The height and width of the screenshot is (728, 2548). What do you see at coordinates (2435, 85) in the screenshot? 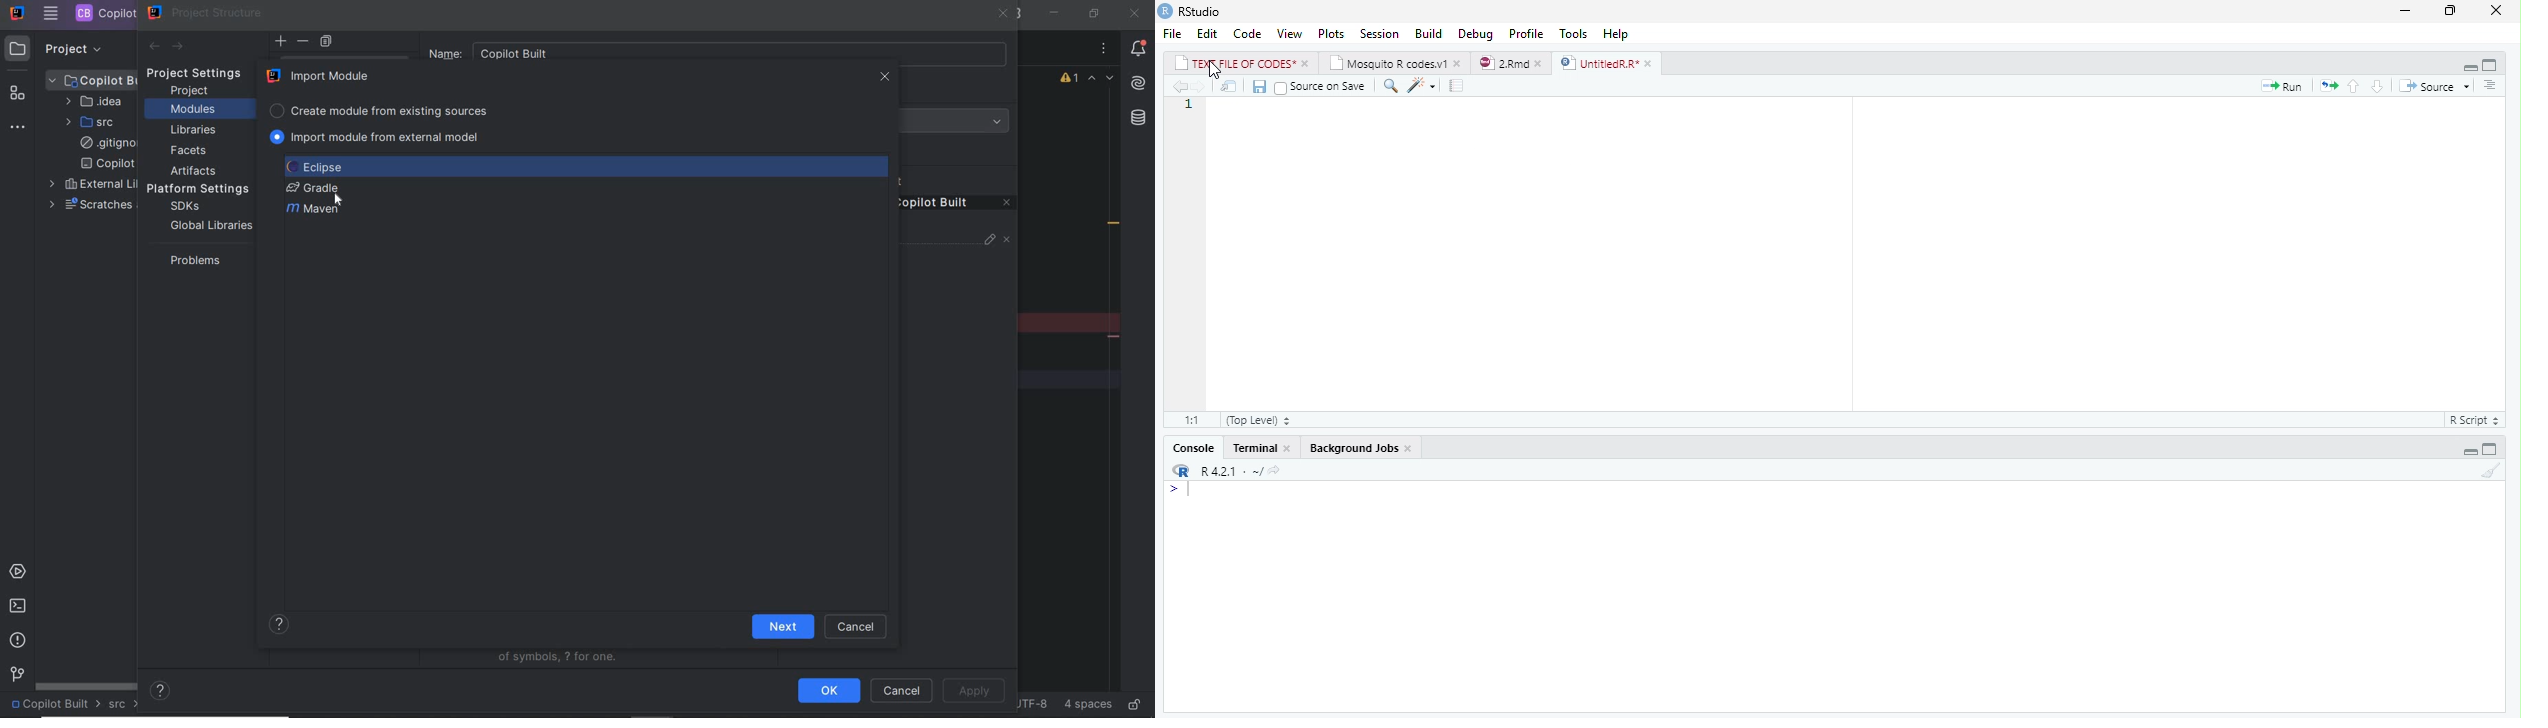
I see `Source` at bounding box center [2435, 85].